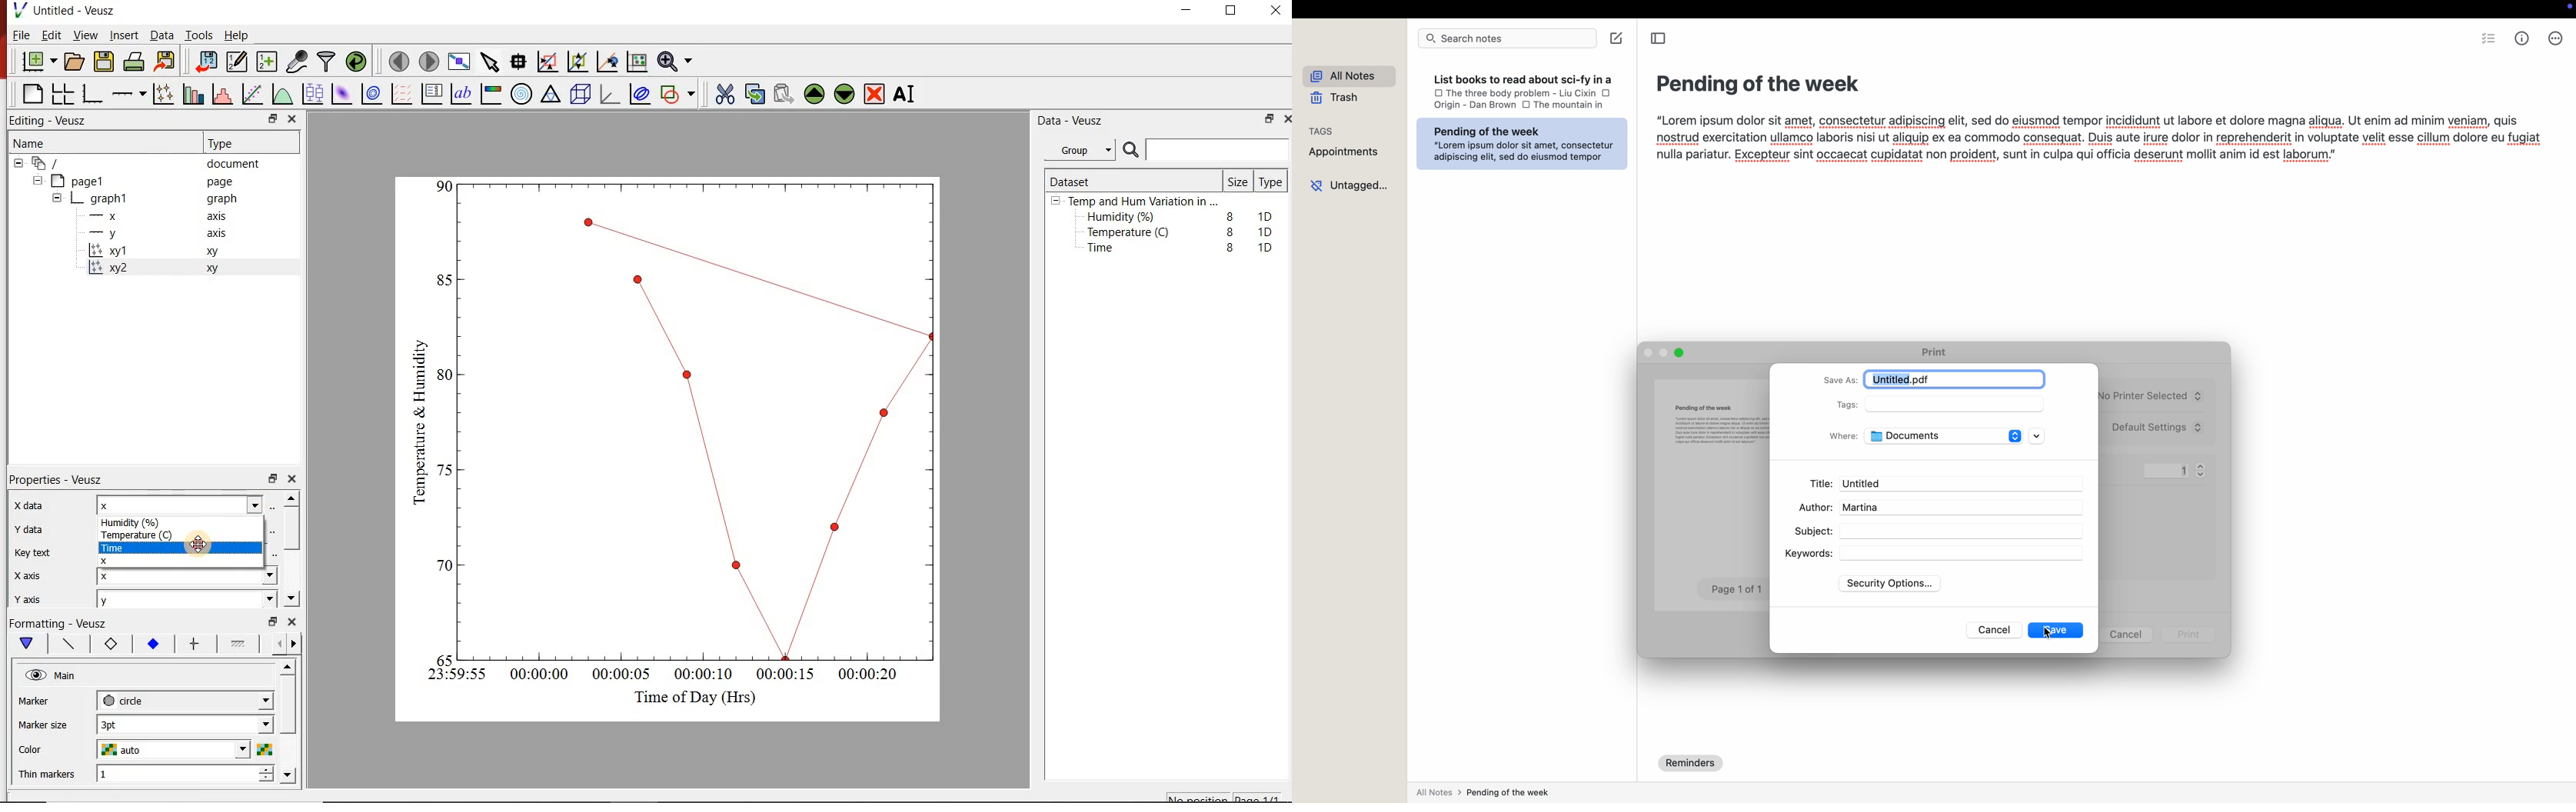 The width and height of the screenshot is (2576, 812). Describe the element at coordinates (34, 676) in the screenshot. I see `visible (click to hide, set Hide to true)` at that location.